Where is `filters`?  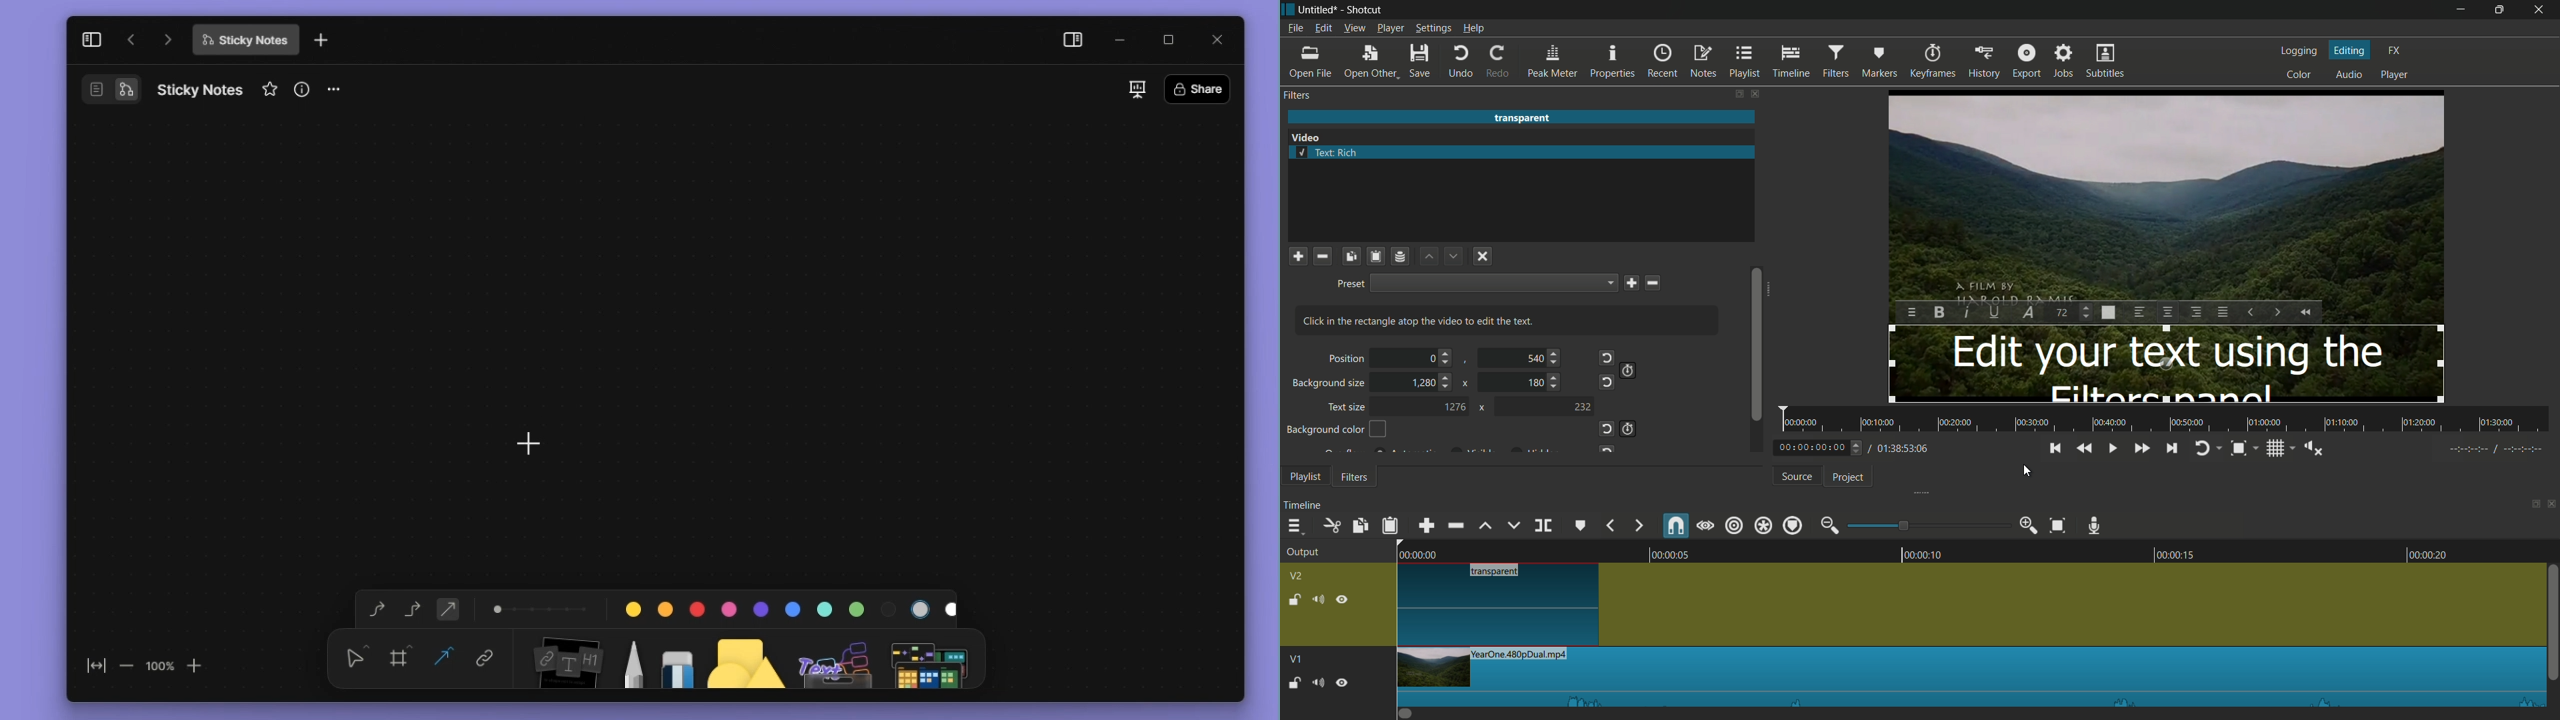 filters is located at coordinates (1835, 62).